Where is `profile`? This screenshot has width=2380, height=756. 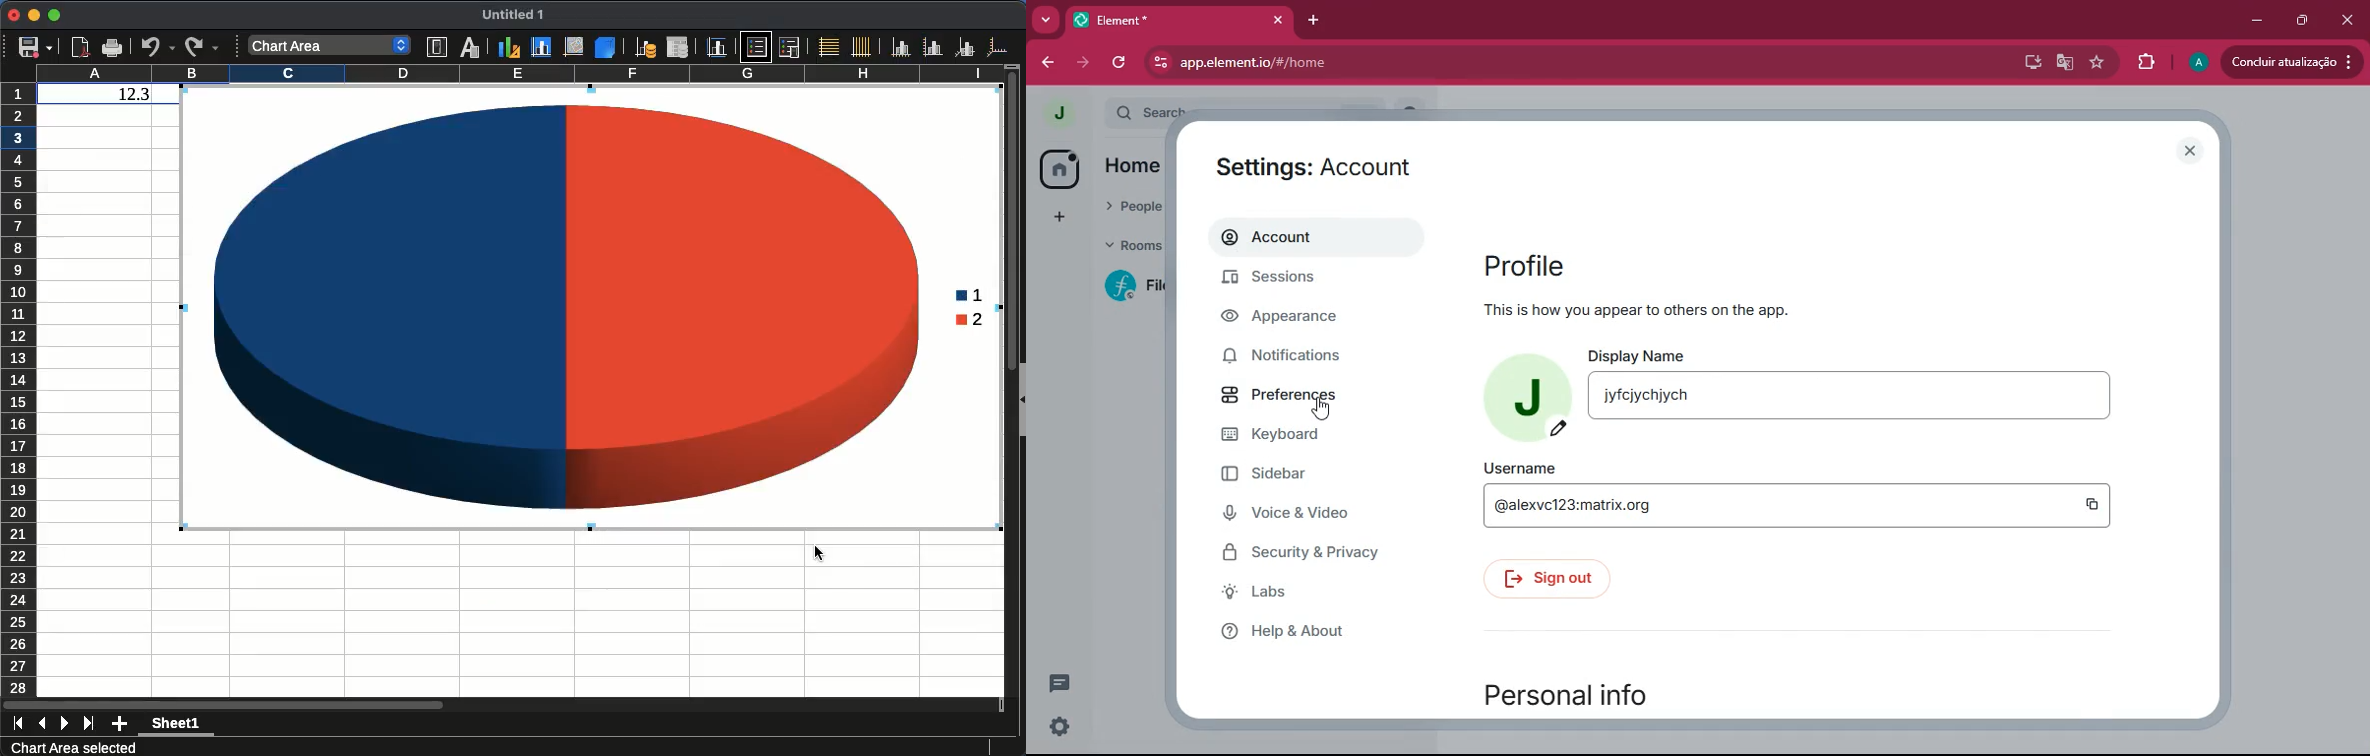 profile is located at coordinates (1057, 111).